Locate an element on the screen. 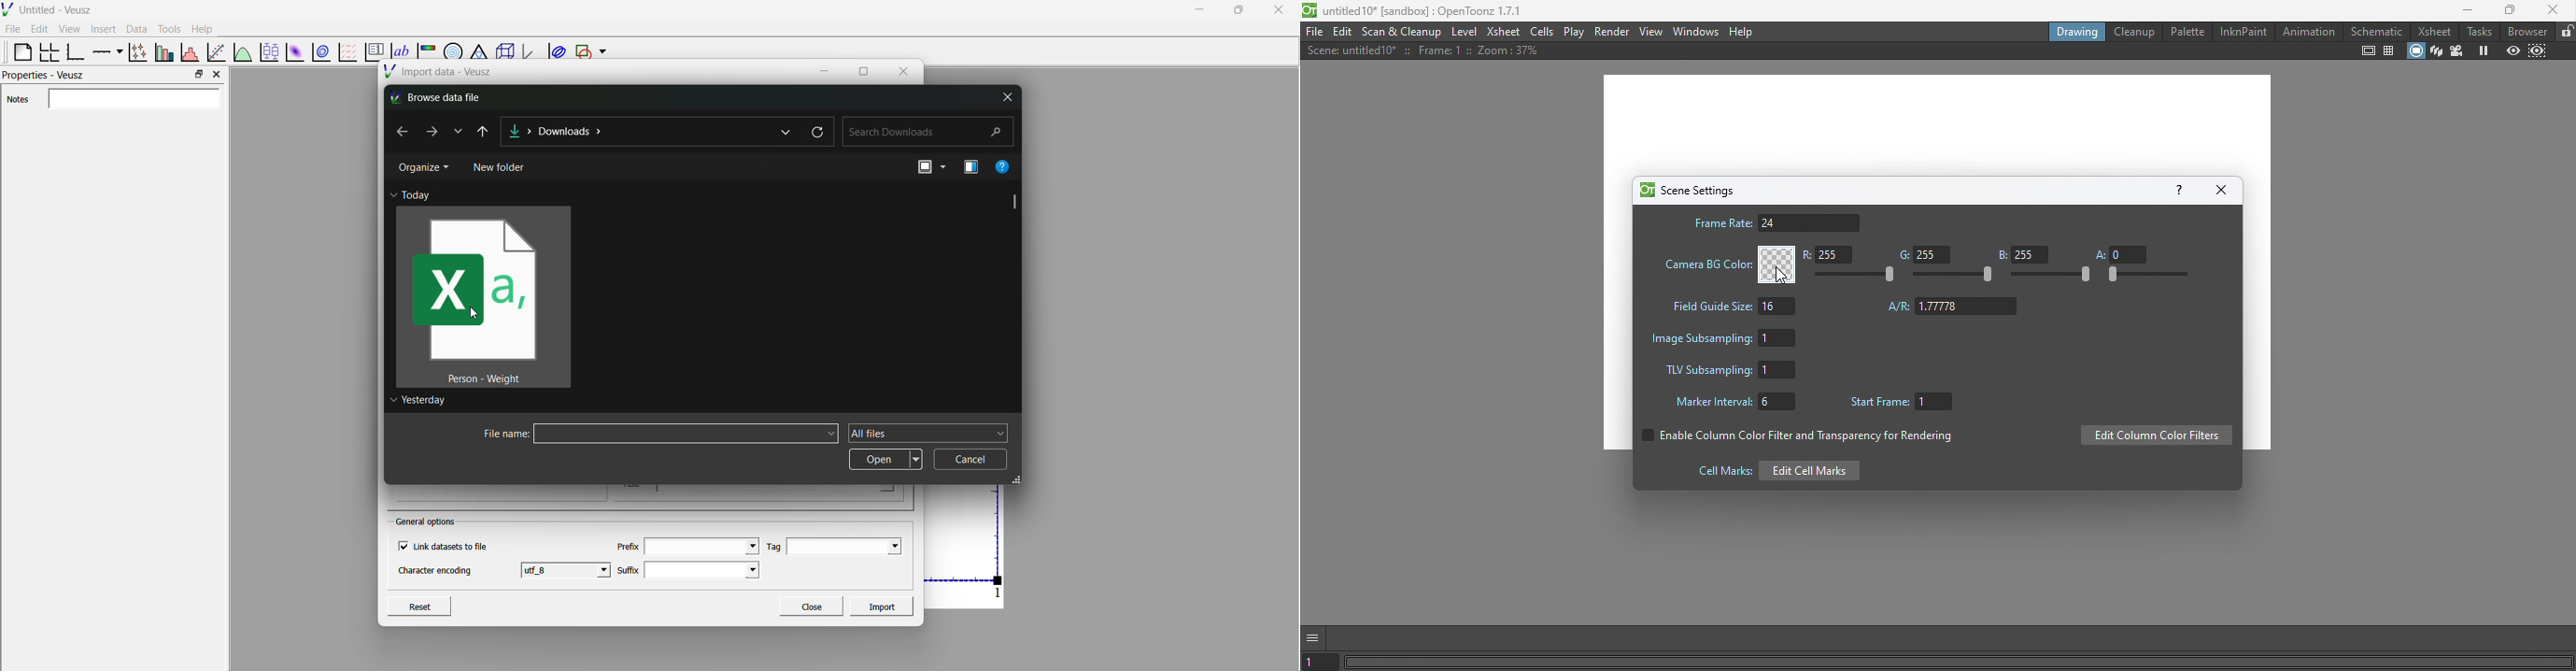  TLV Subsampling is located at coordinates (1730, 371).